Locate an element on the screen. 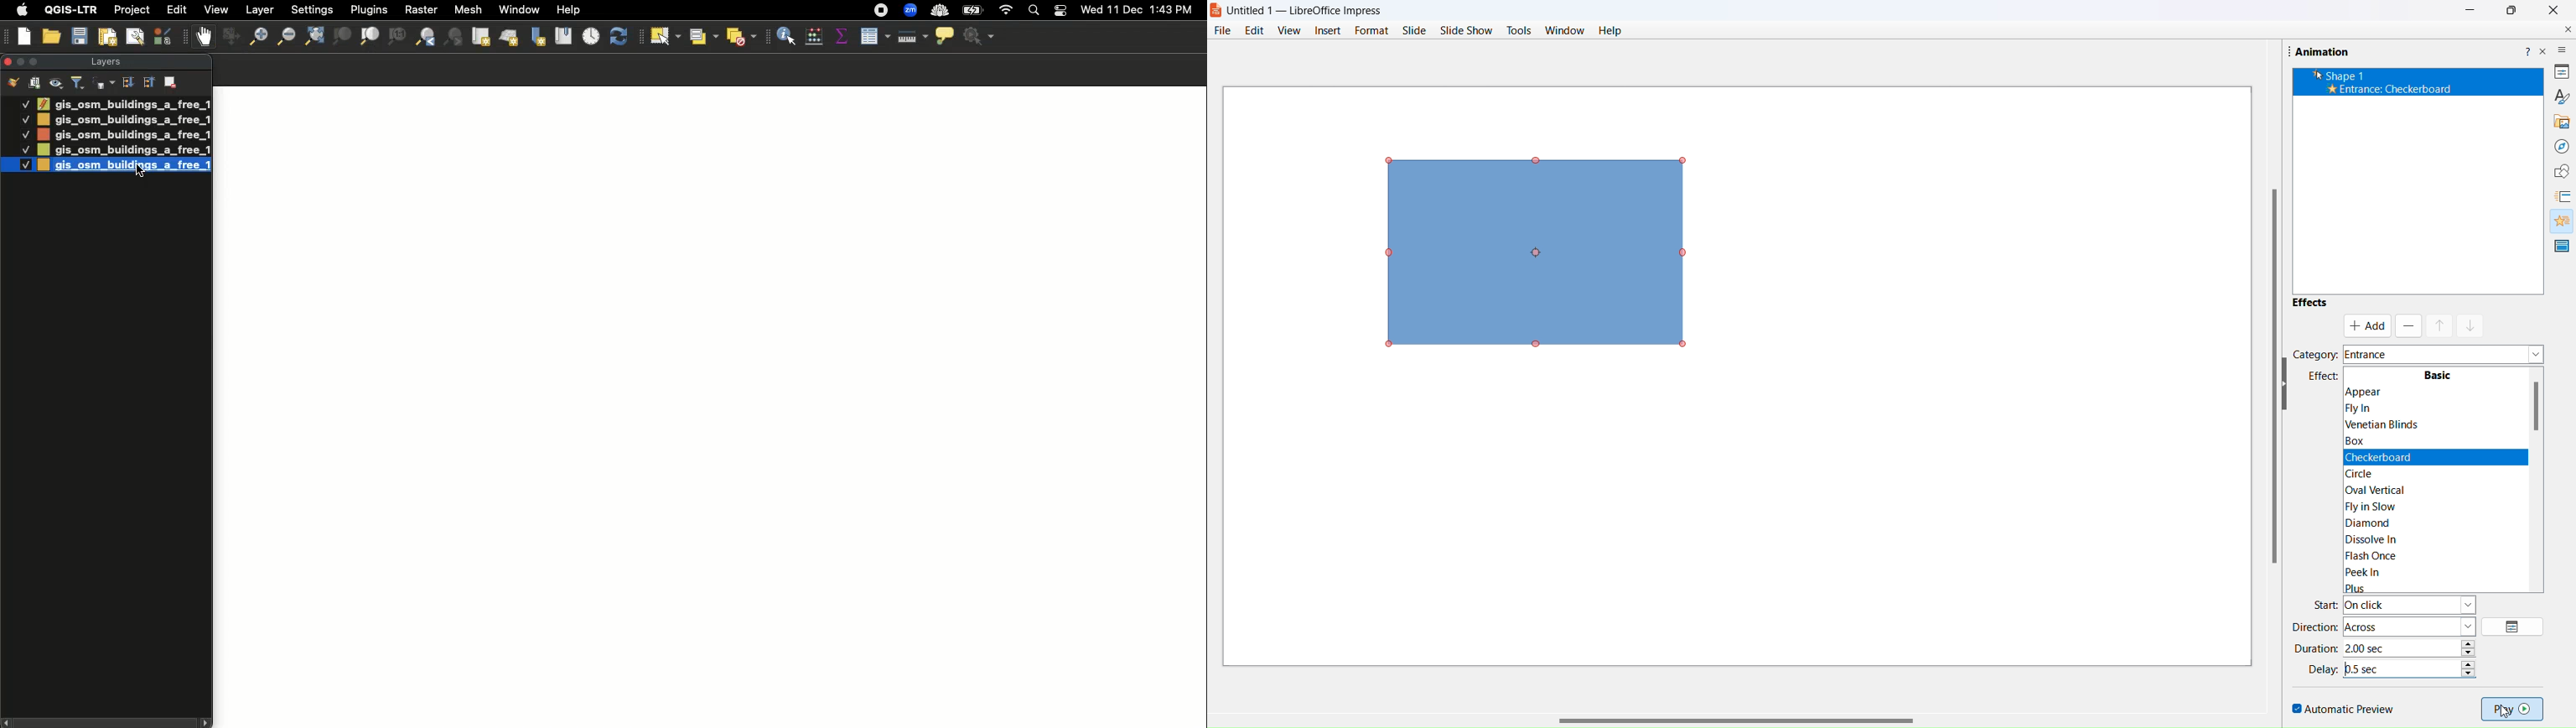 Image resolution: width=2576 pixels, height=728 pixels. slide is located at coordinates (1413, 31).